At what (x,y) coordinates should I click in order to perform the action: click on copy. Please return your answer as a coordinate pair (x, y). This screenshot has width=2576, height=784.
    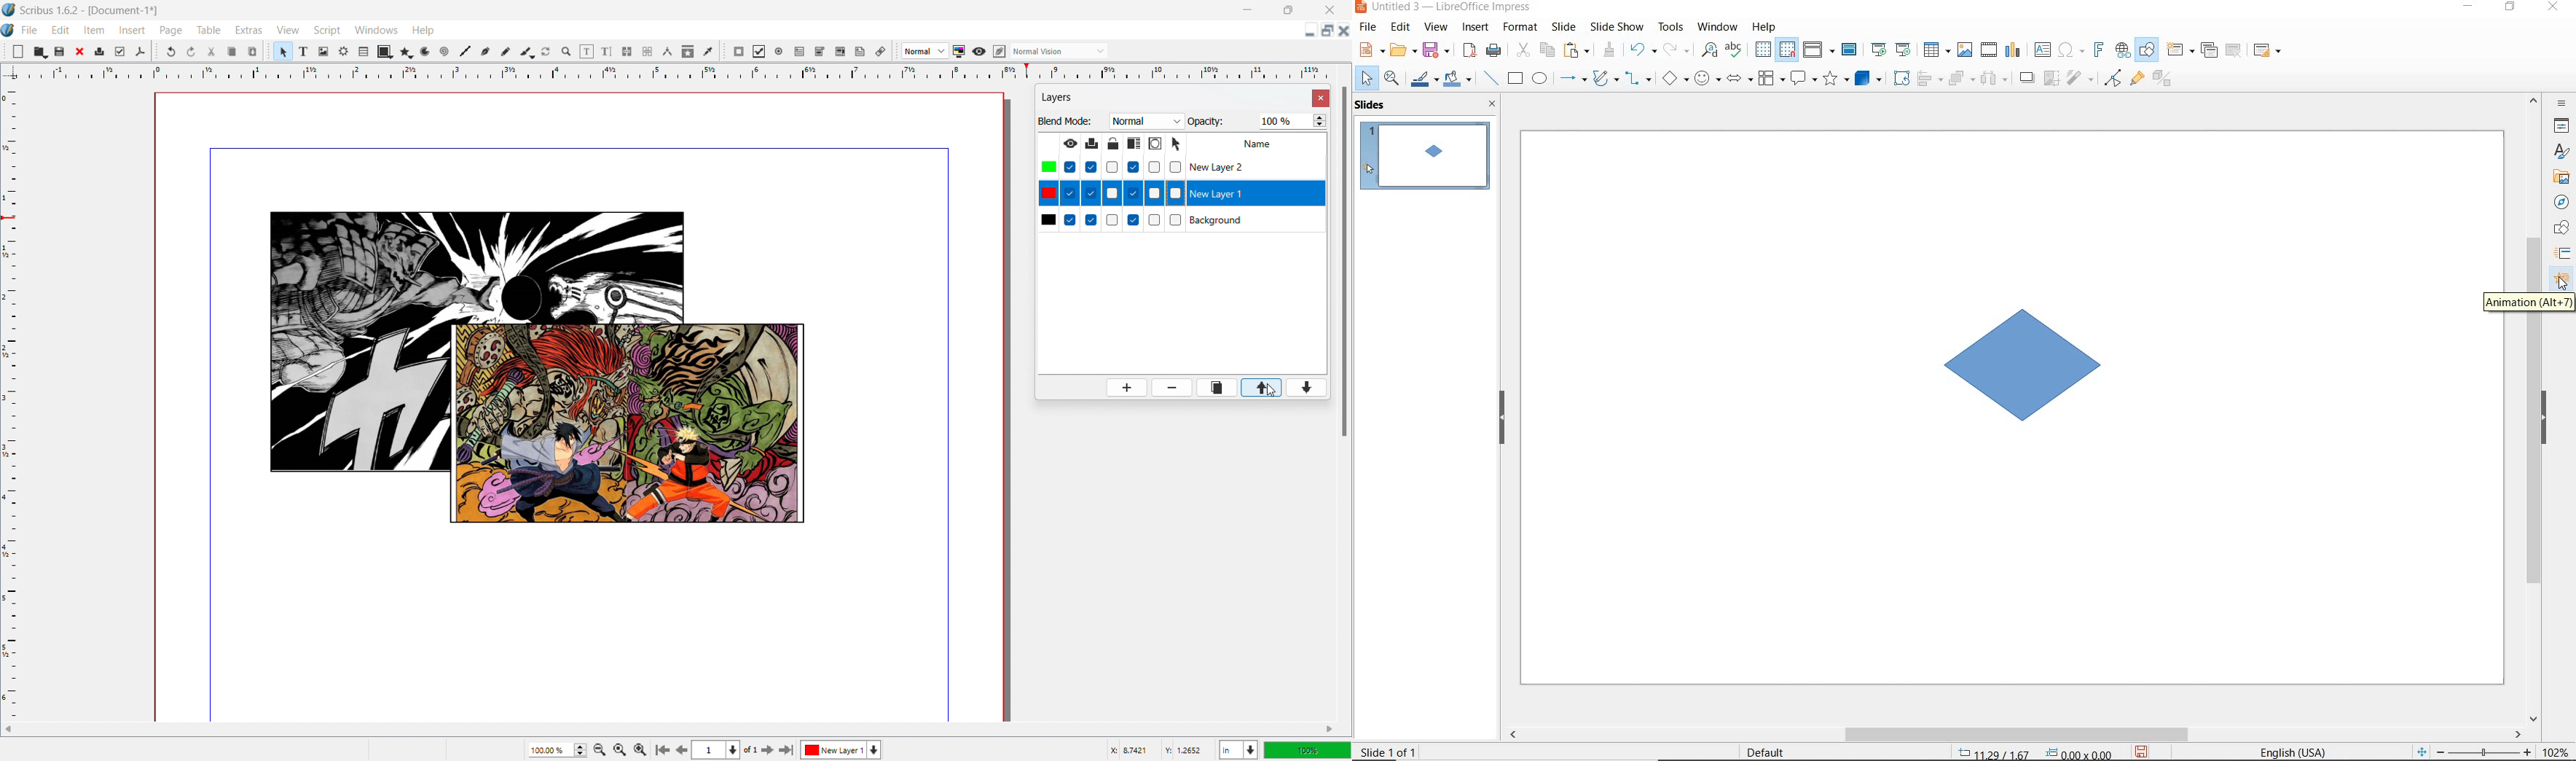
    Looking at the image, I should click on (1547, 51).